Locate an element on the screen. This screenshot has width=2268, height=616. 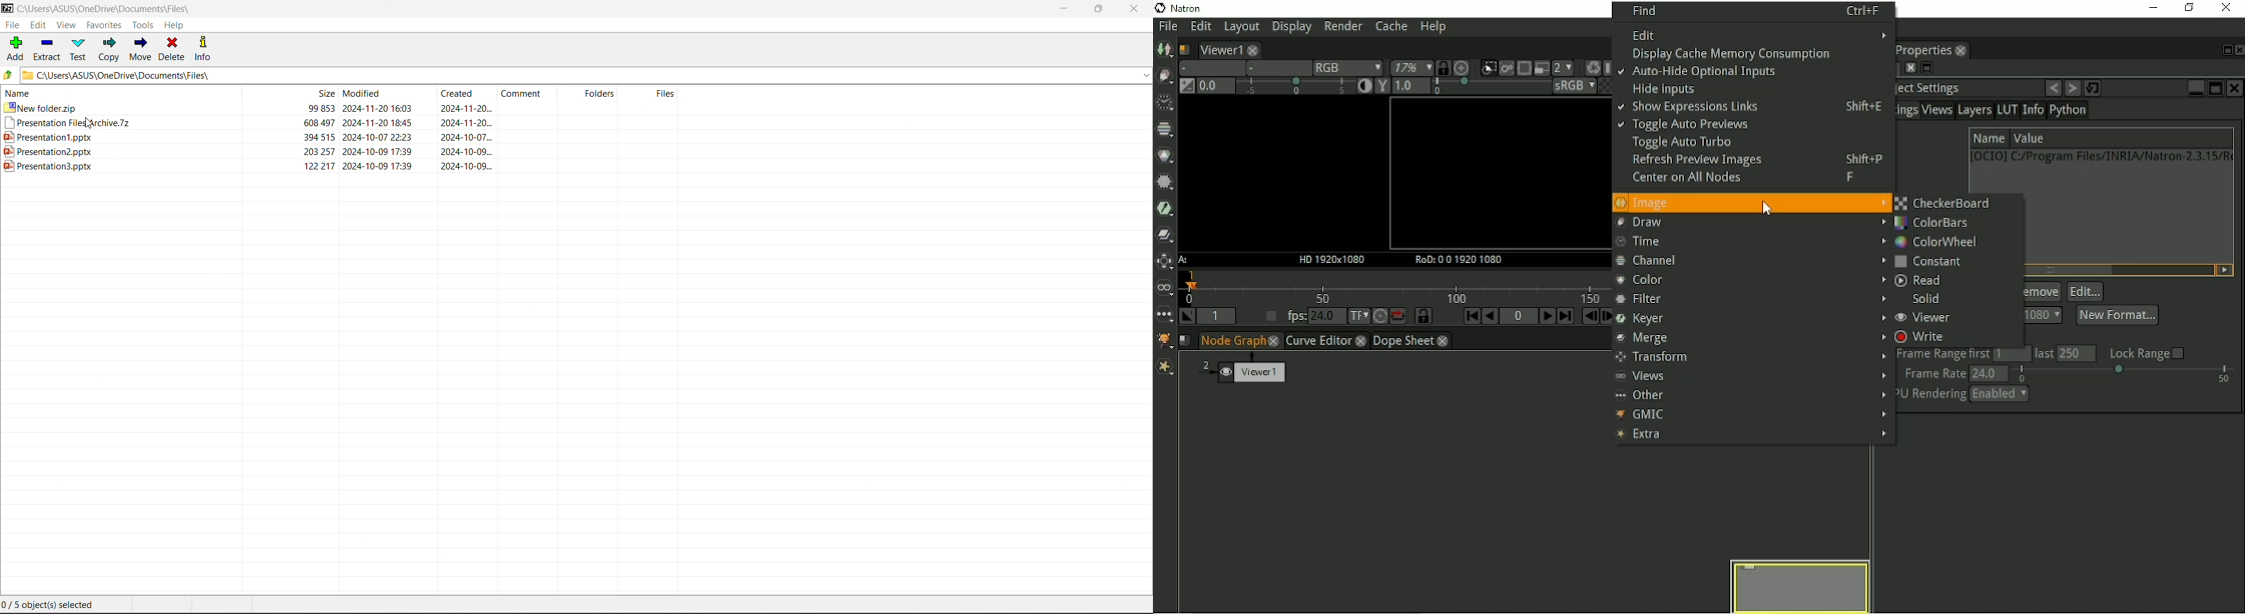
Presentation1.pptx 394 515 2024-10-07 22:23 2024-10-07. is located at coordinates (246, 136).